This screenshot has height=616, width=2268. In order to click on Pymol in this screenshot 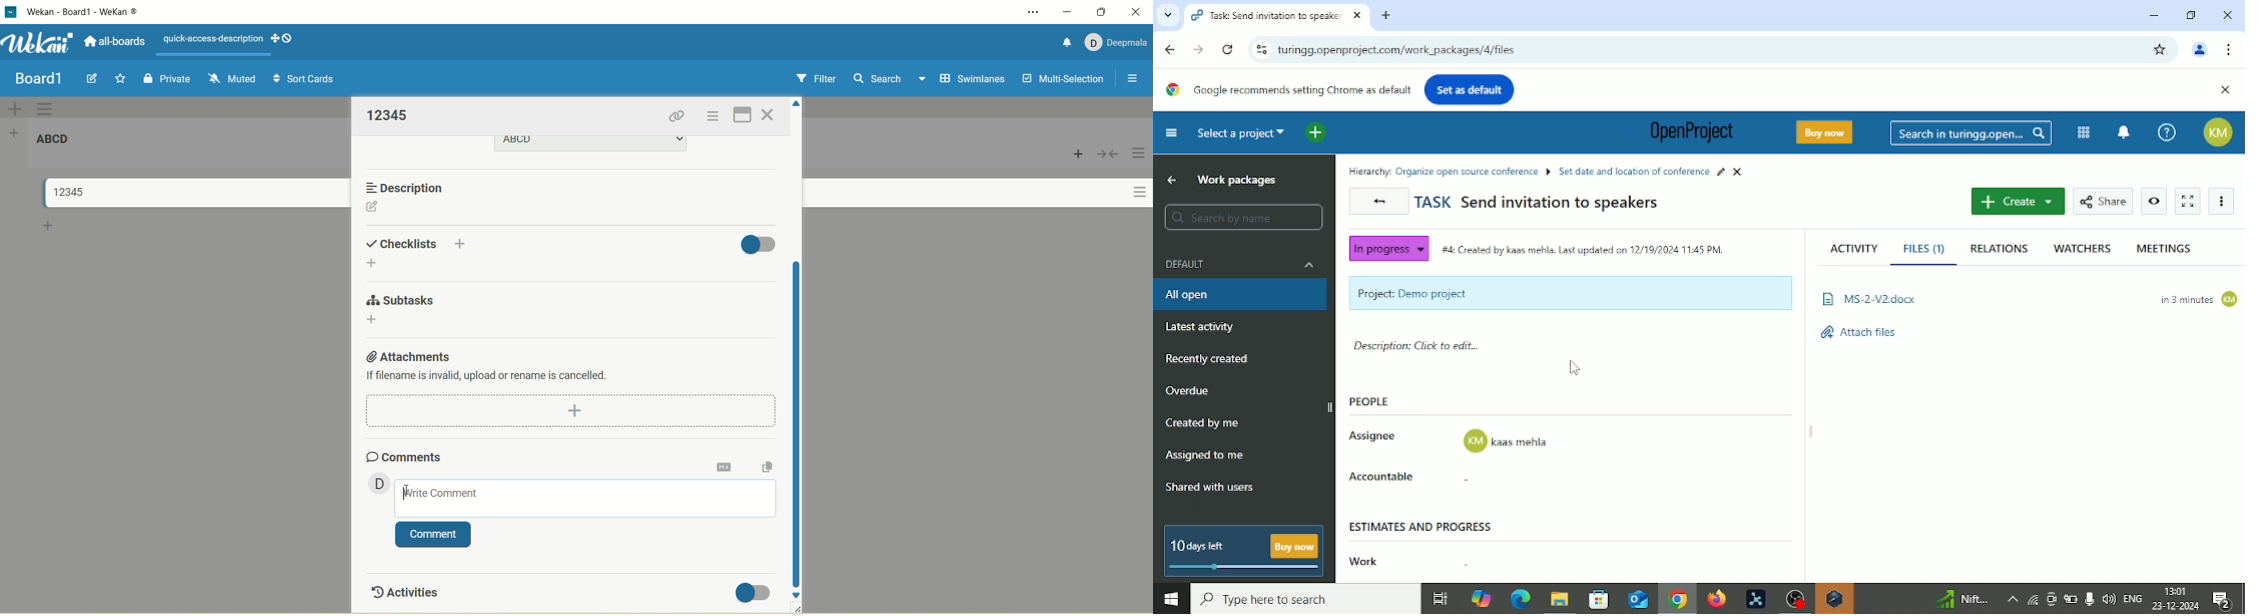, I will do `click(1756, 600)`.